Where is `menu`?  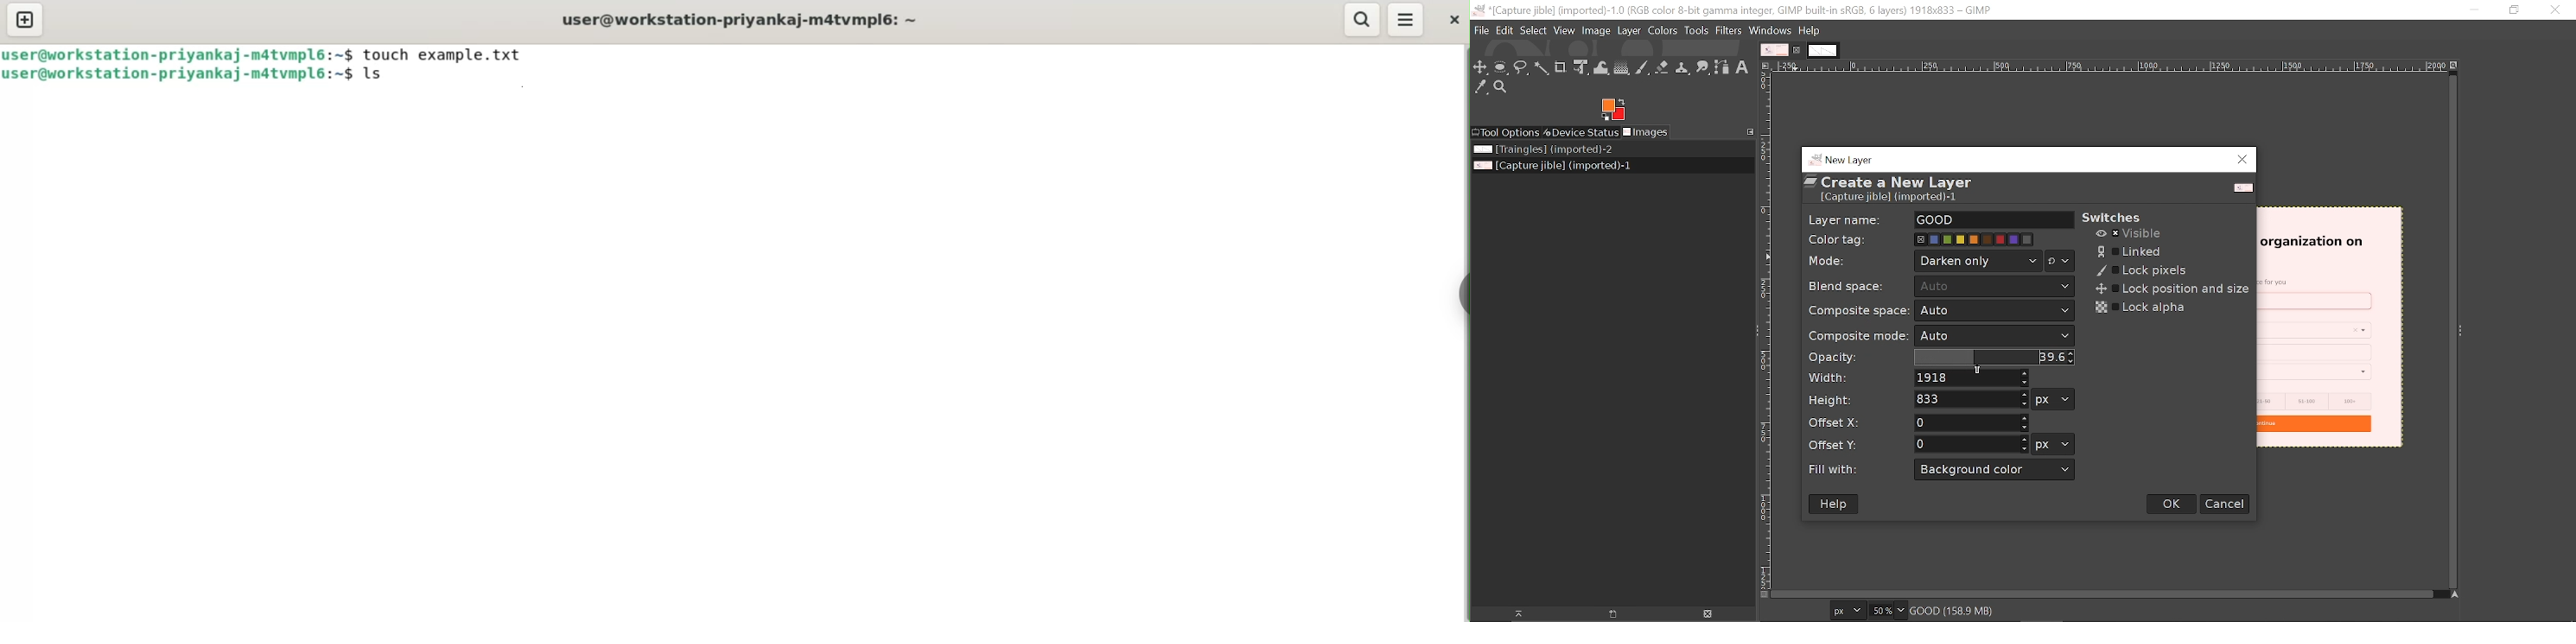 menu is located at coordinates (1408, 21).